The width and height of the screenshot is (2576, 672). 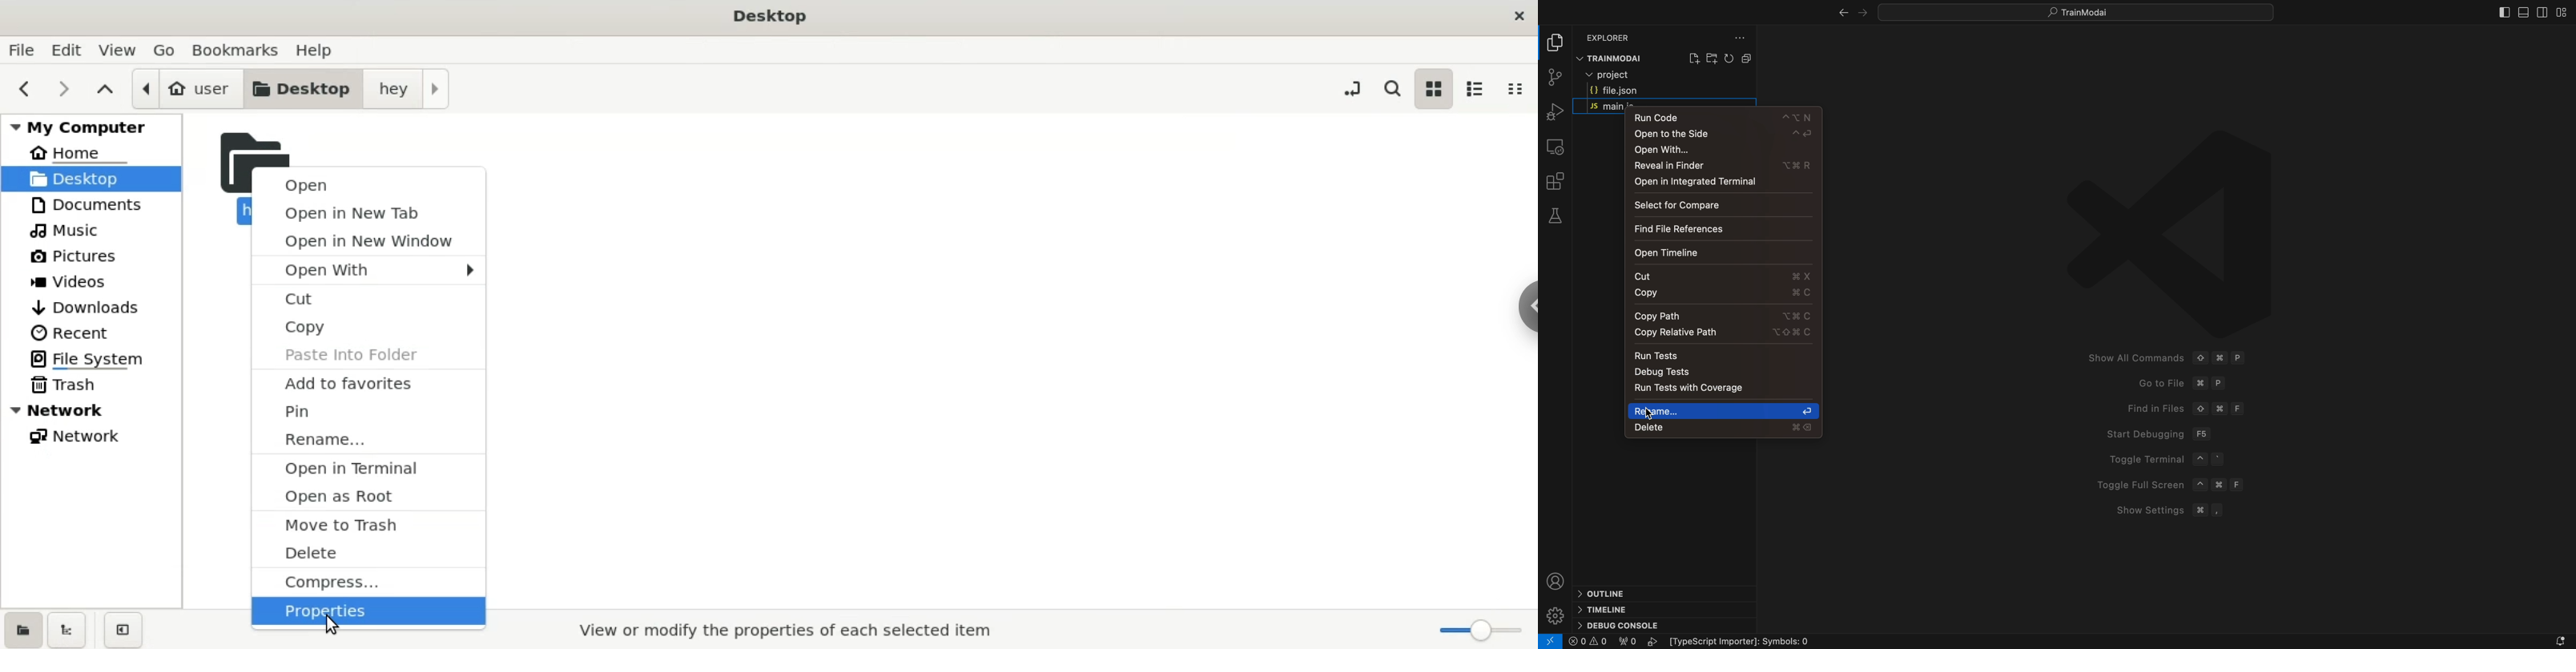 I want to click on rename, so click(x=1724, y=411).